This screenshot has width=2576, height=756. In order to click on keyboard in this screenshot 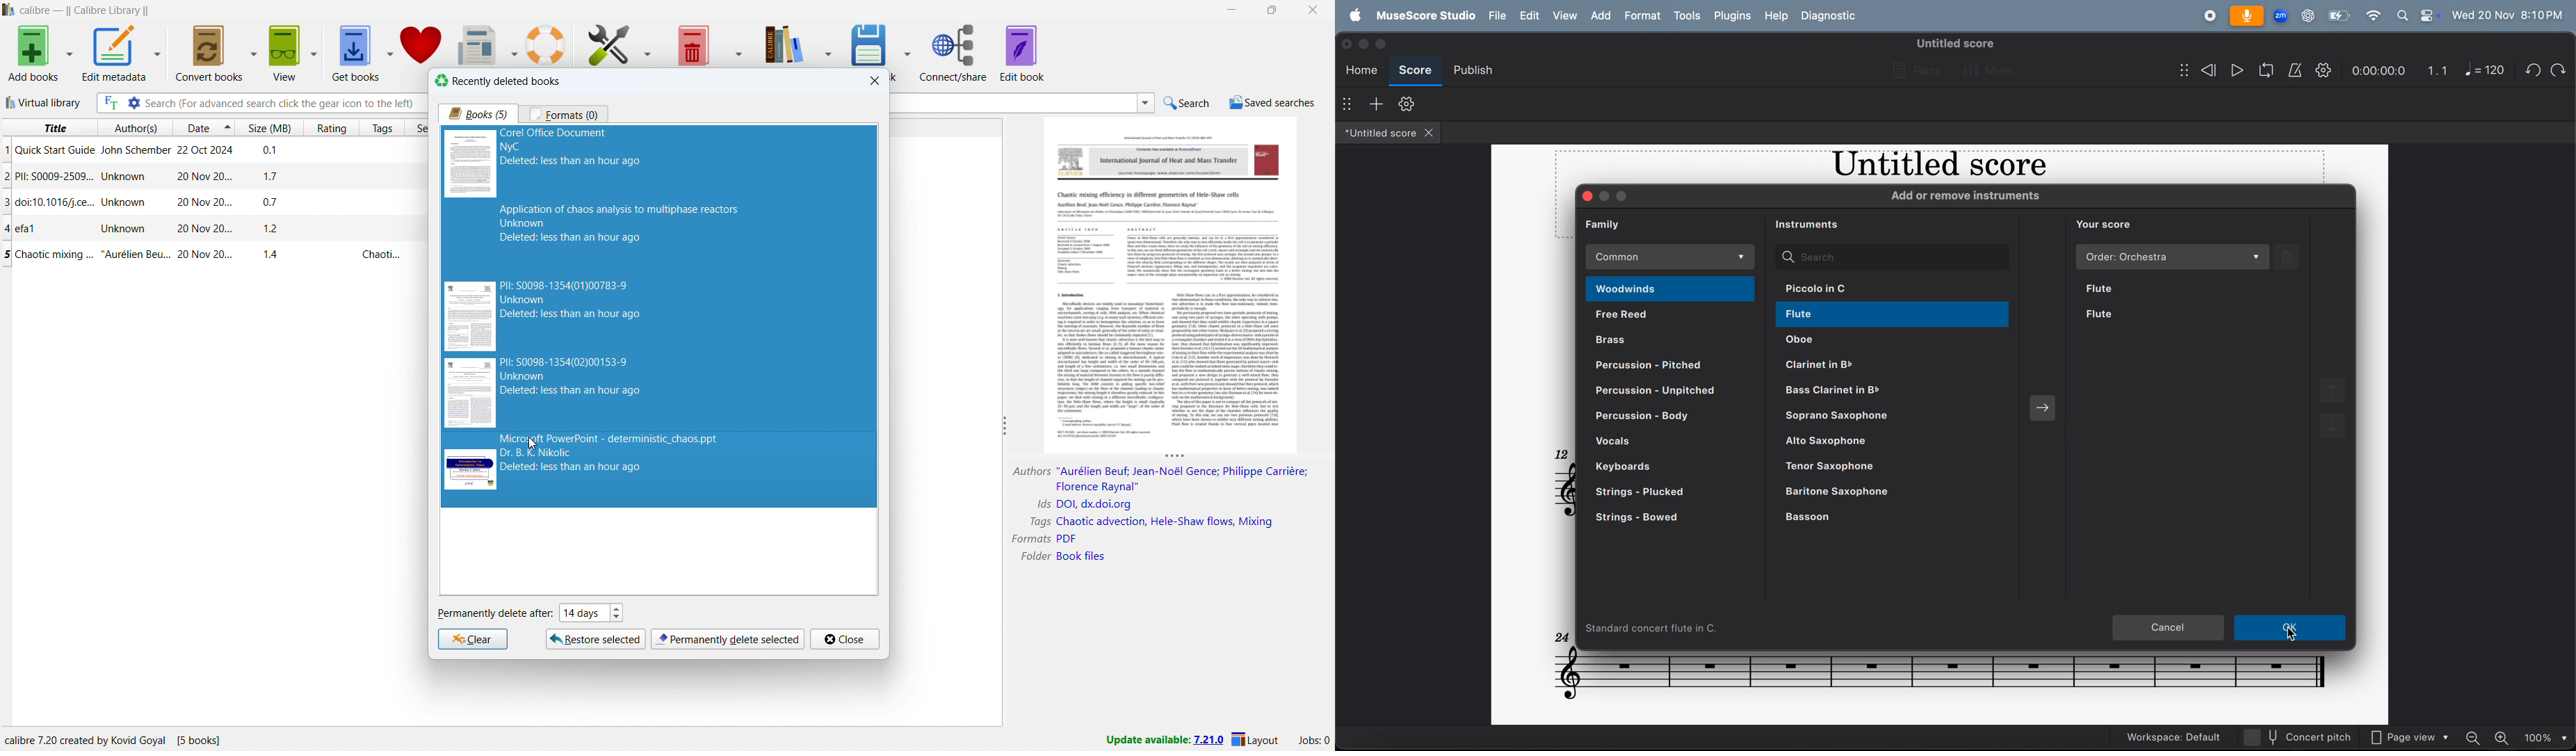, I will do `click(1649, 467)`.